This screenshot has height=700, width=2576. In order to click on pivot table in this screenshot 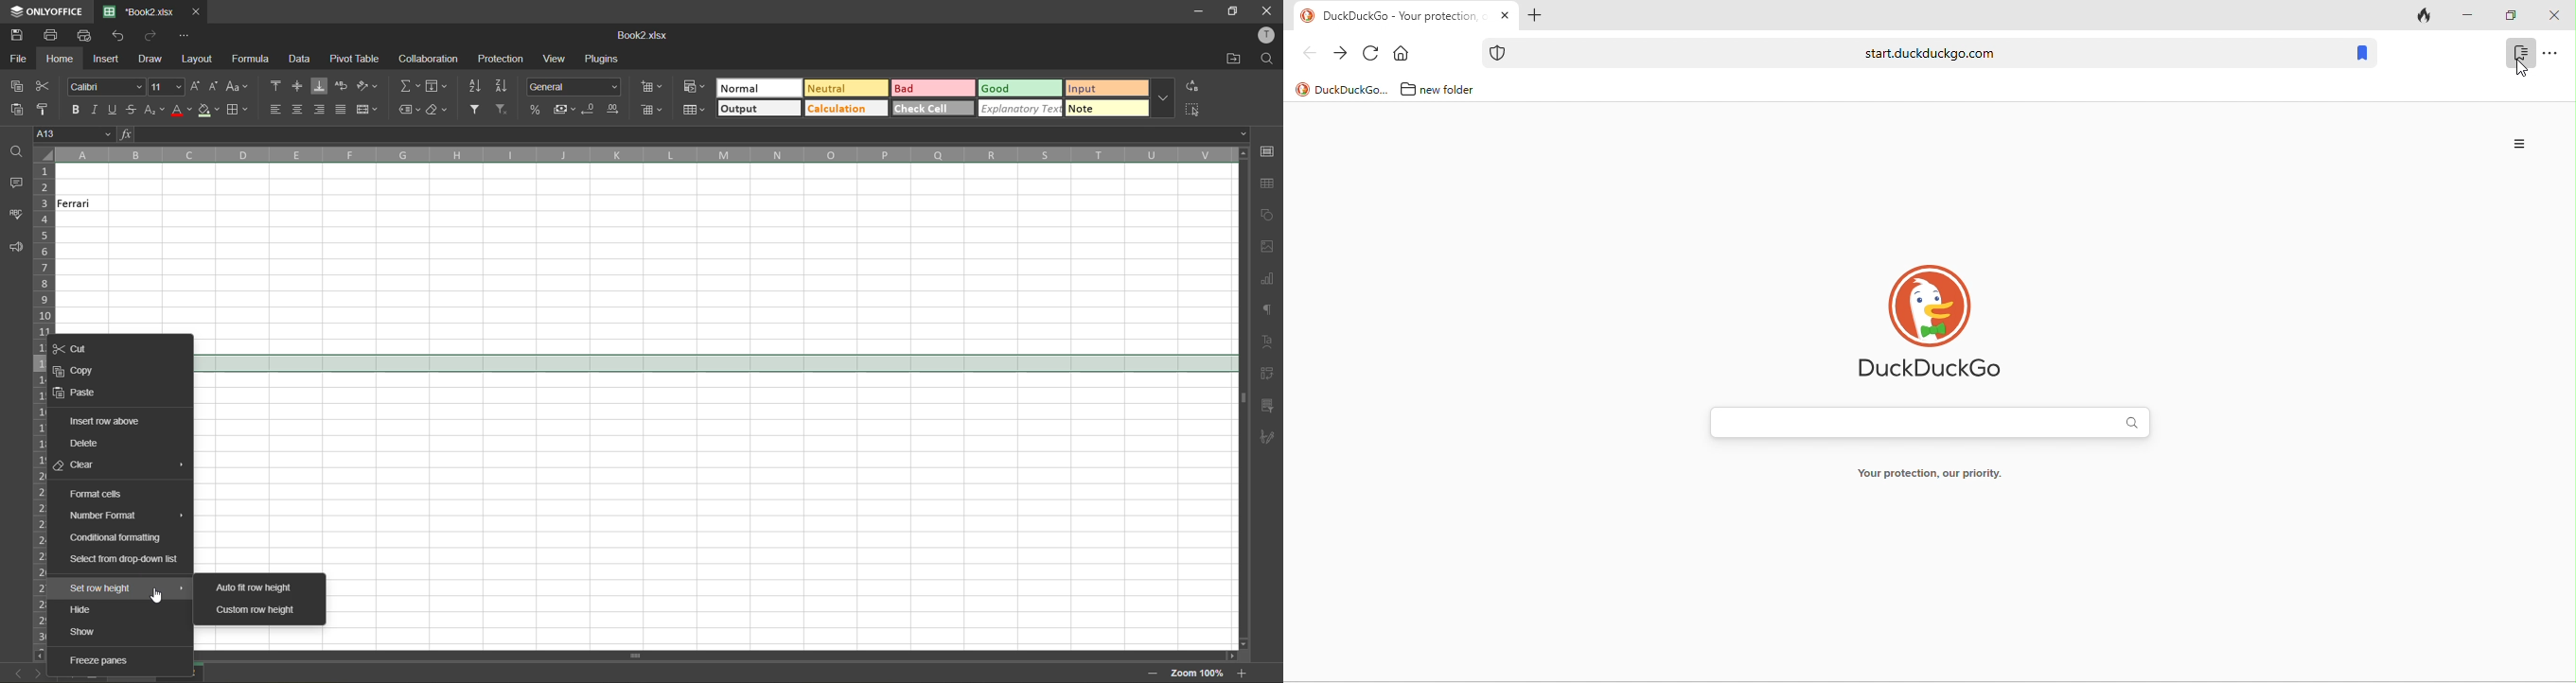, I will do `click(1270, 374)`.